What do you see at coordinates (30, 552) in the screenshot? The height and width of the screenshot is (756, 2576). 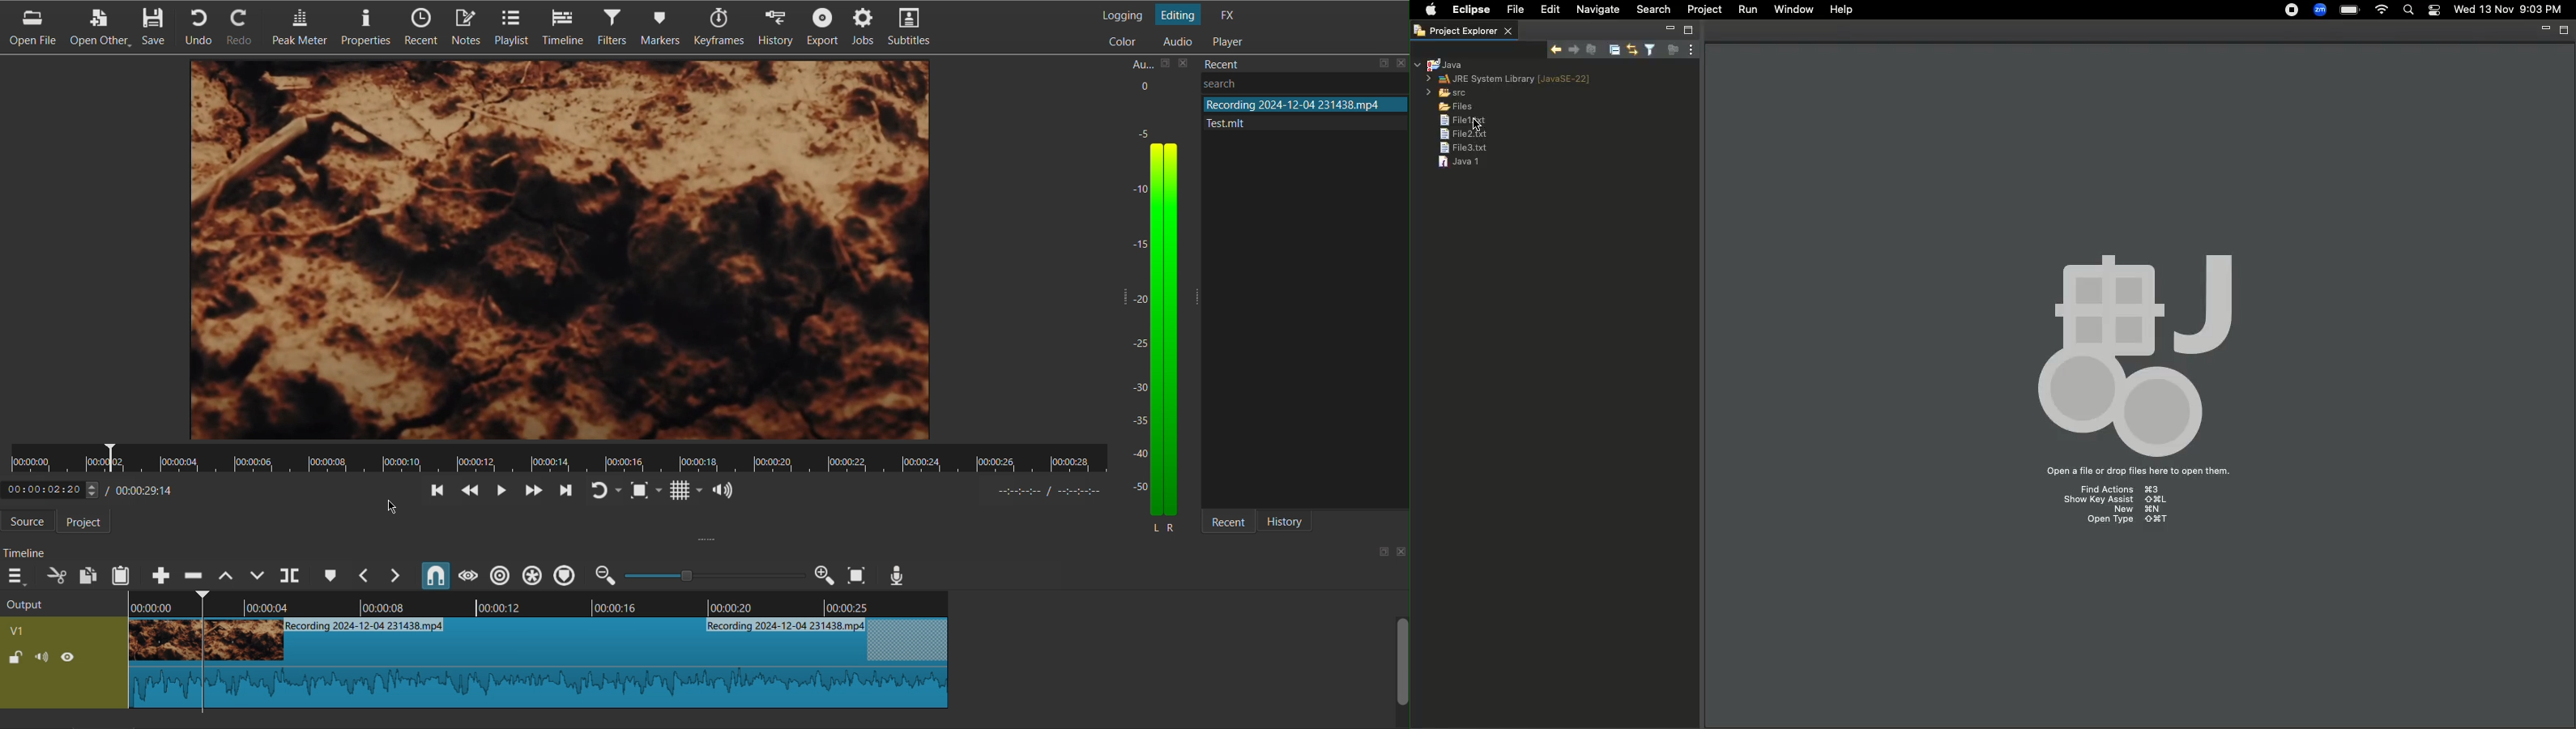 I see `Timeline ` at bounding box center [30, 552].